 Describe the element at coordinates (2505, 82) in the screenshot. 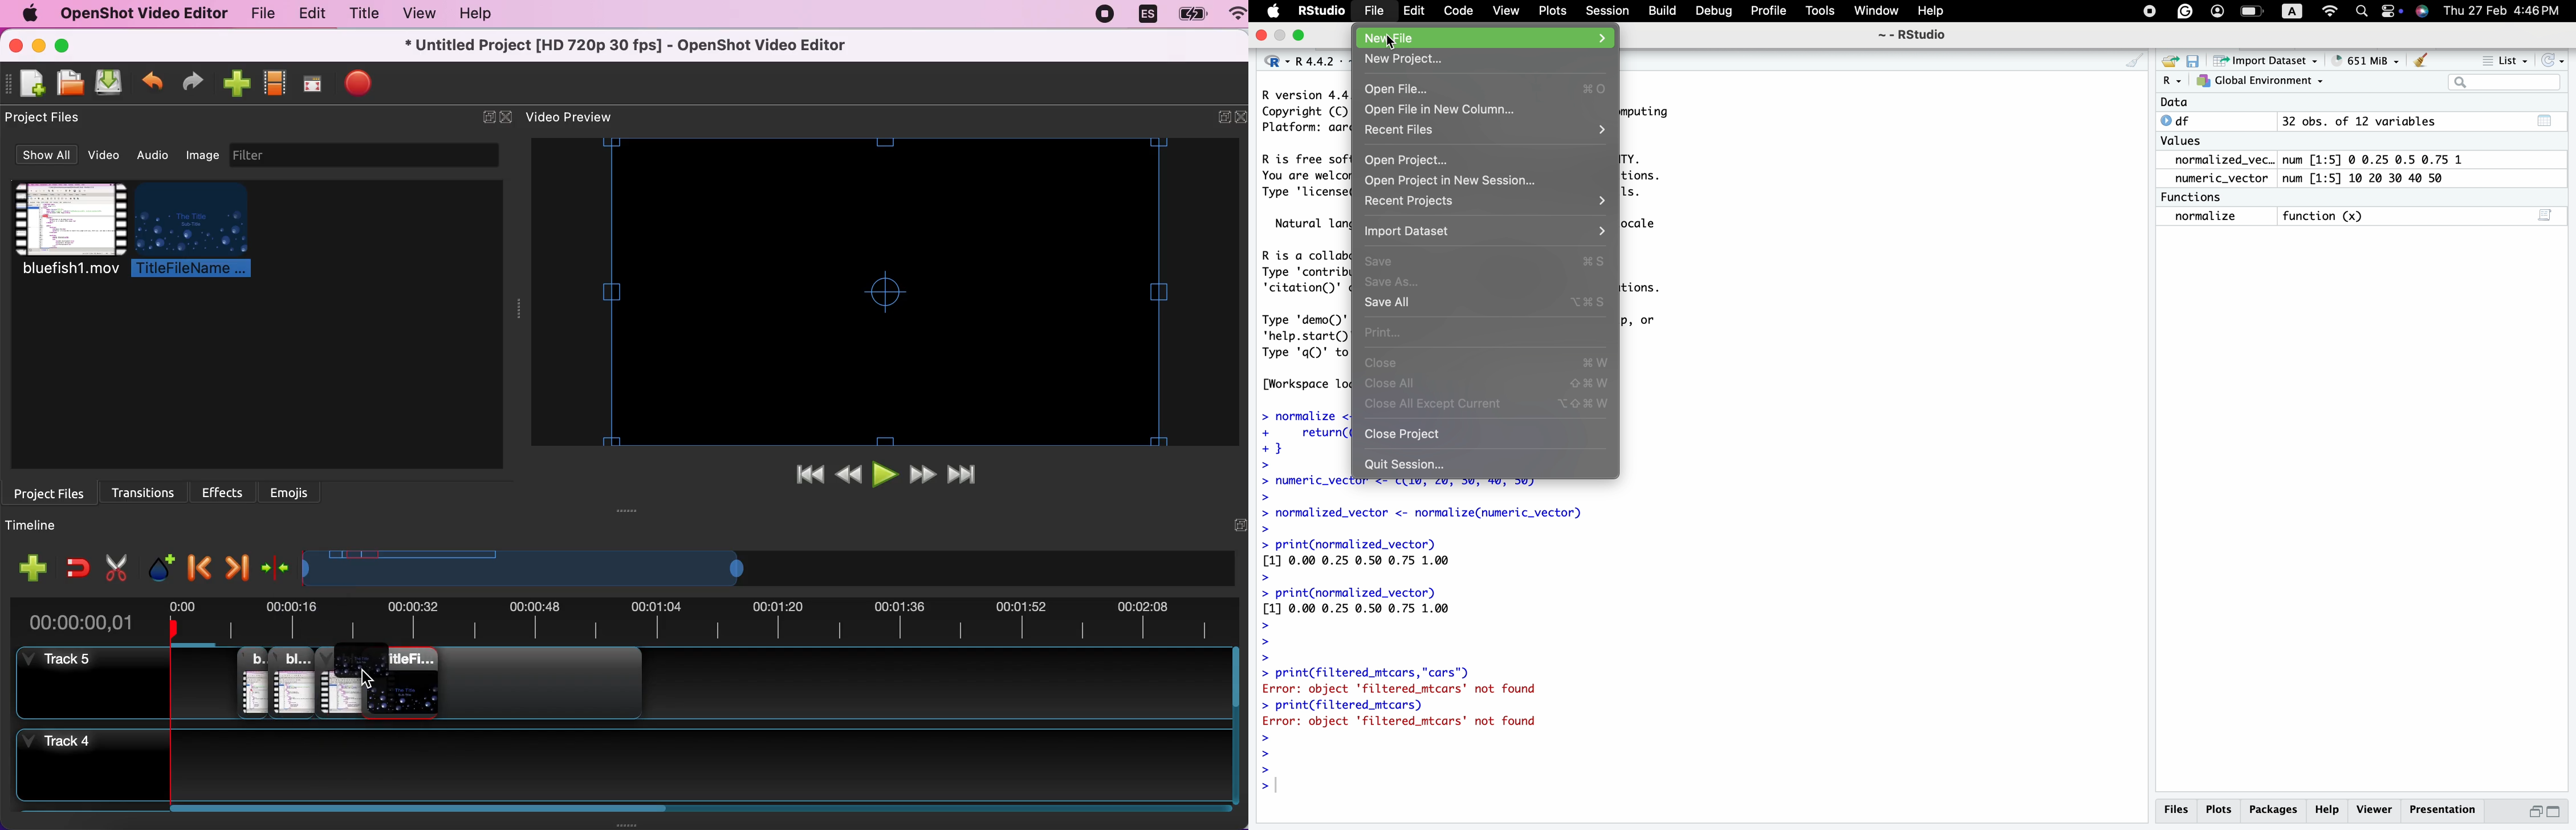

I see `la ||` at that location.